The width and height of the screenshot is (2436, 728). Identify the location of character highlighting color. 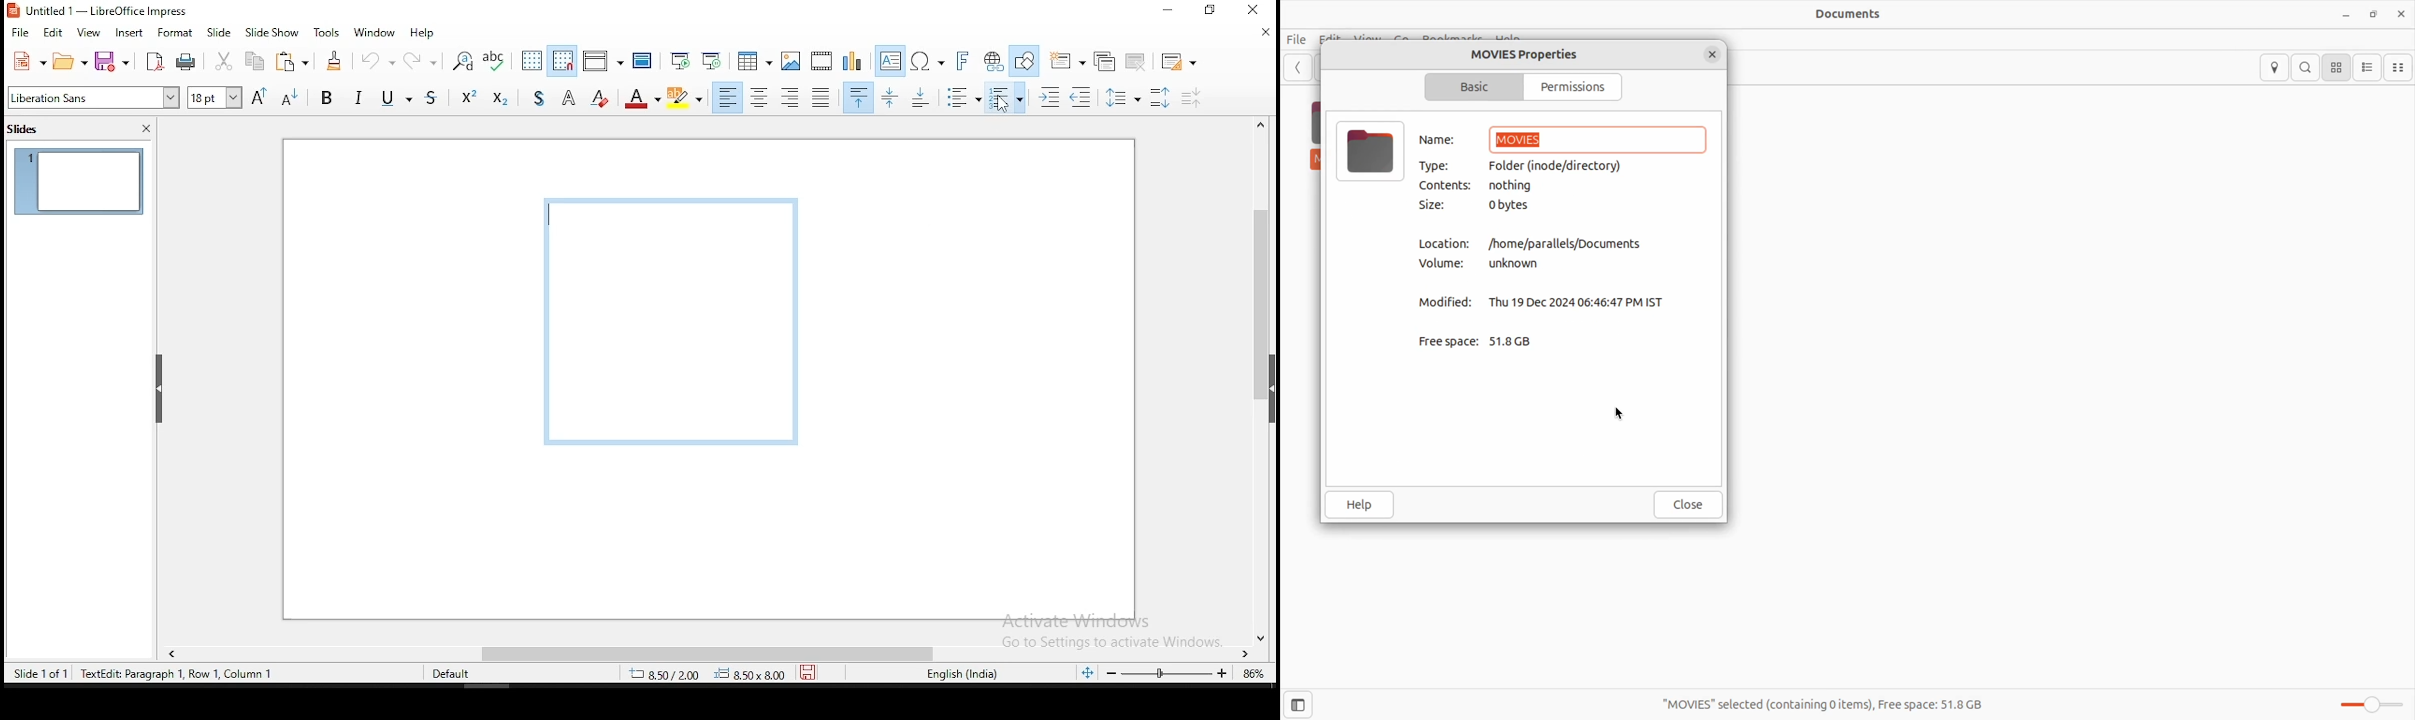
(683, 97).